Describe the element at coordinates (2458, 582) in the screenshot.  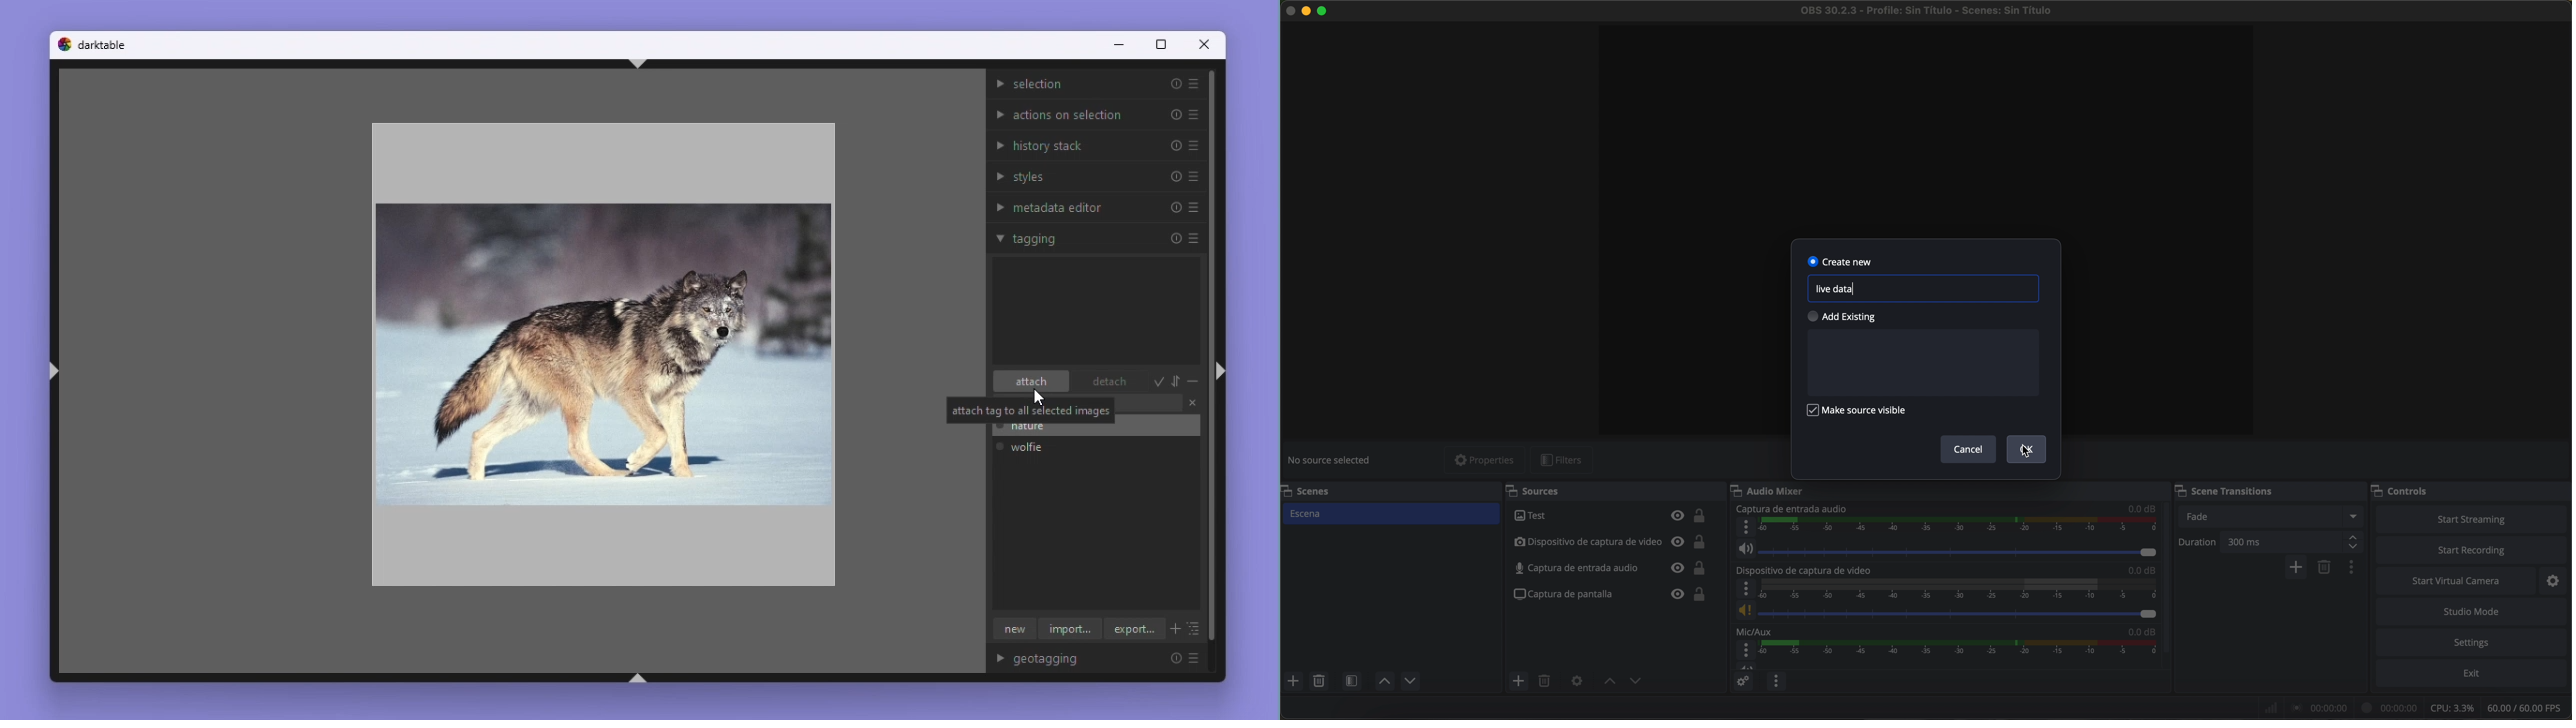
I see `start virtual camera` at that location.